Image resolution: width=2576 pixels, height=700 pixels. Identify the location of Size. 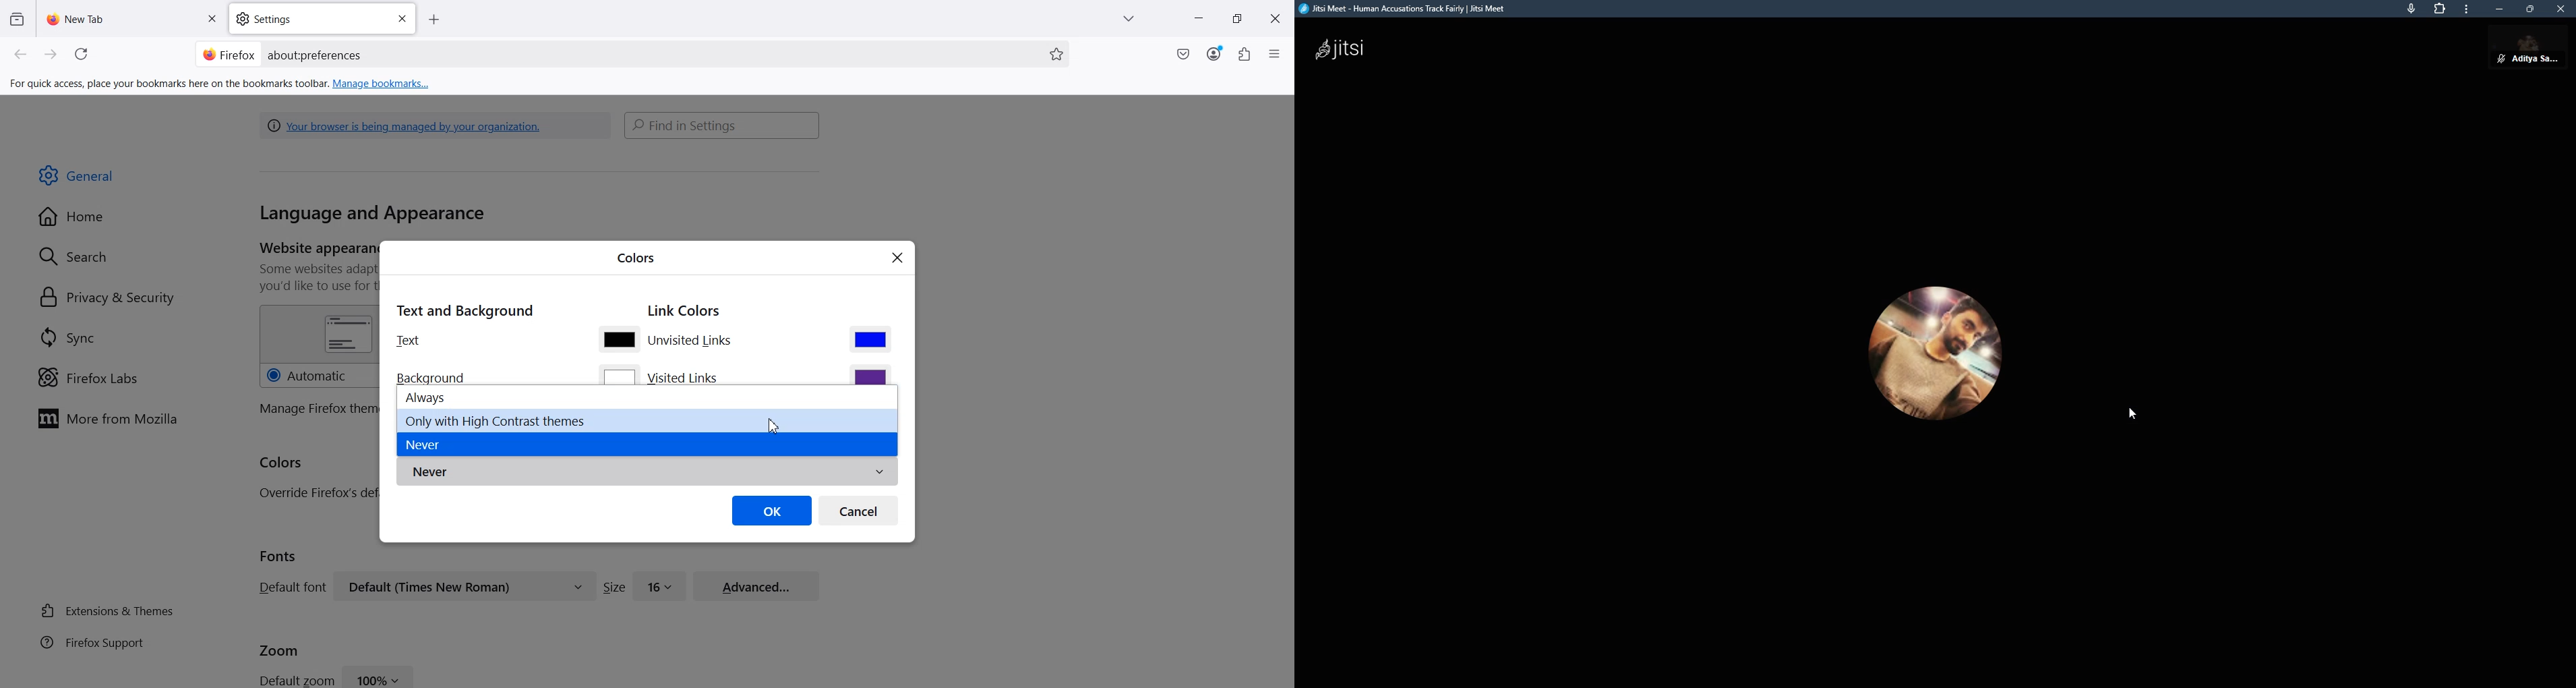
(614, 587).